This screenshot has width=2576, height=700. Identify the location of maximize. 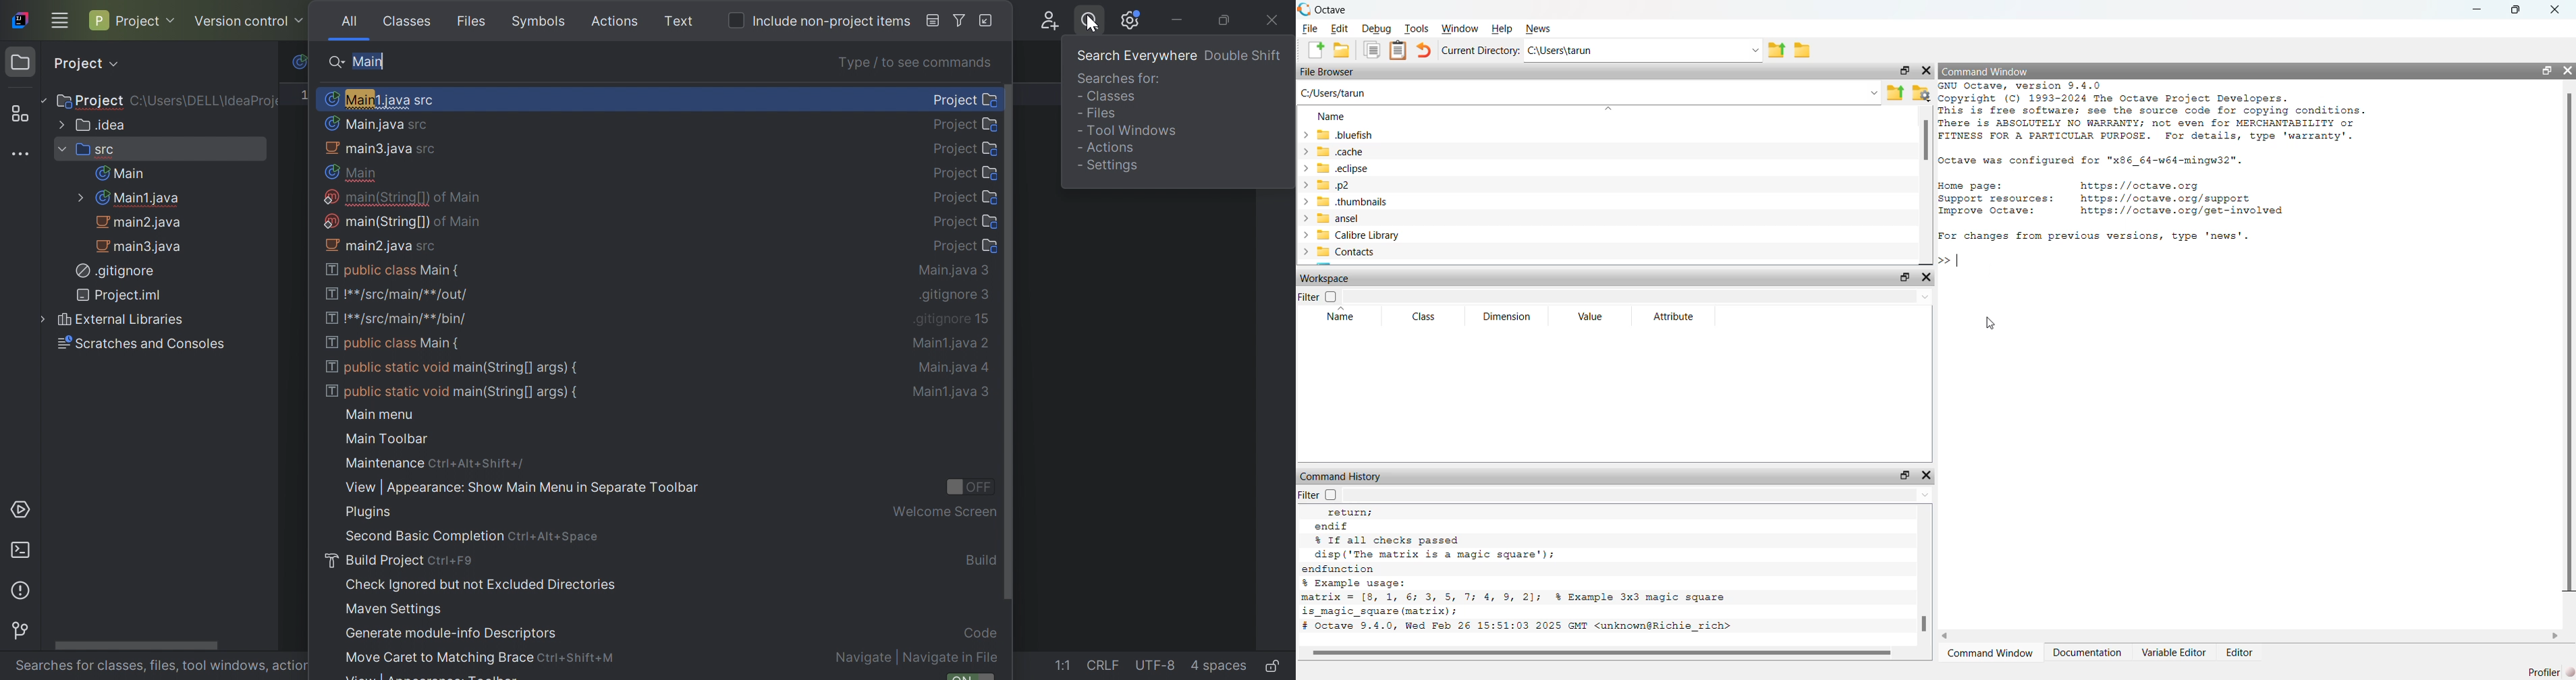
(2546, 70).